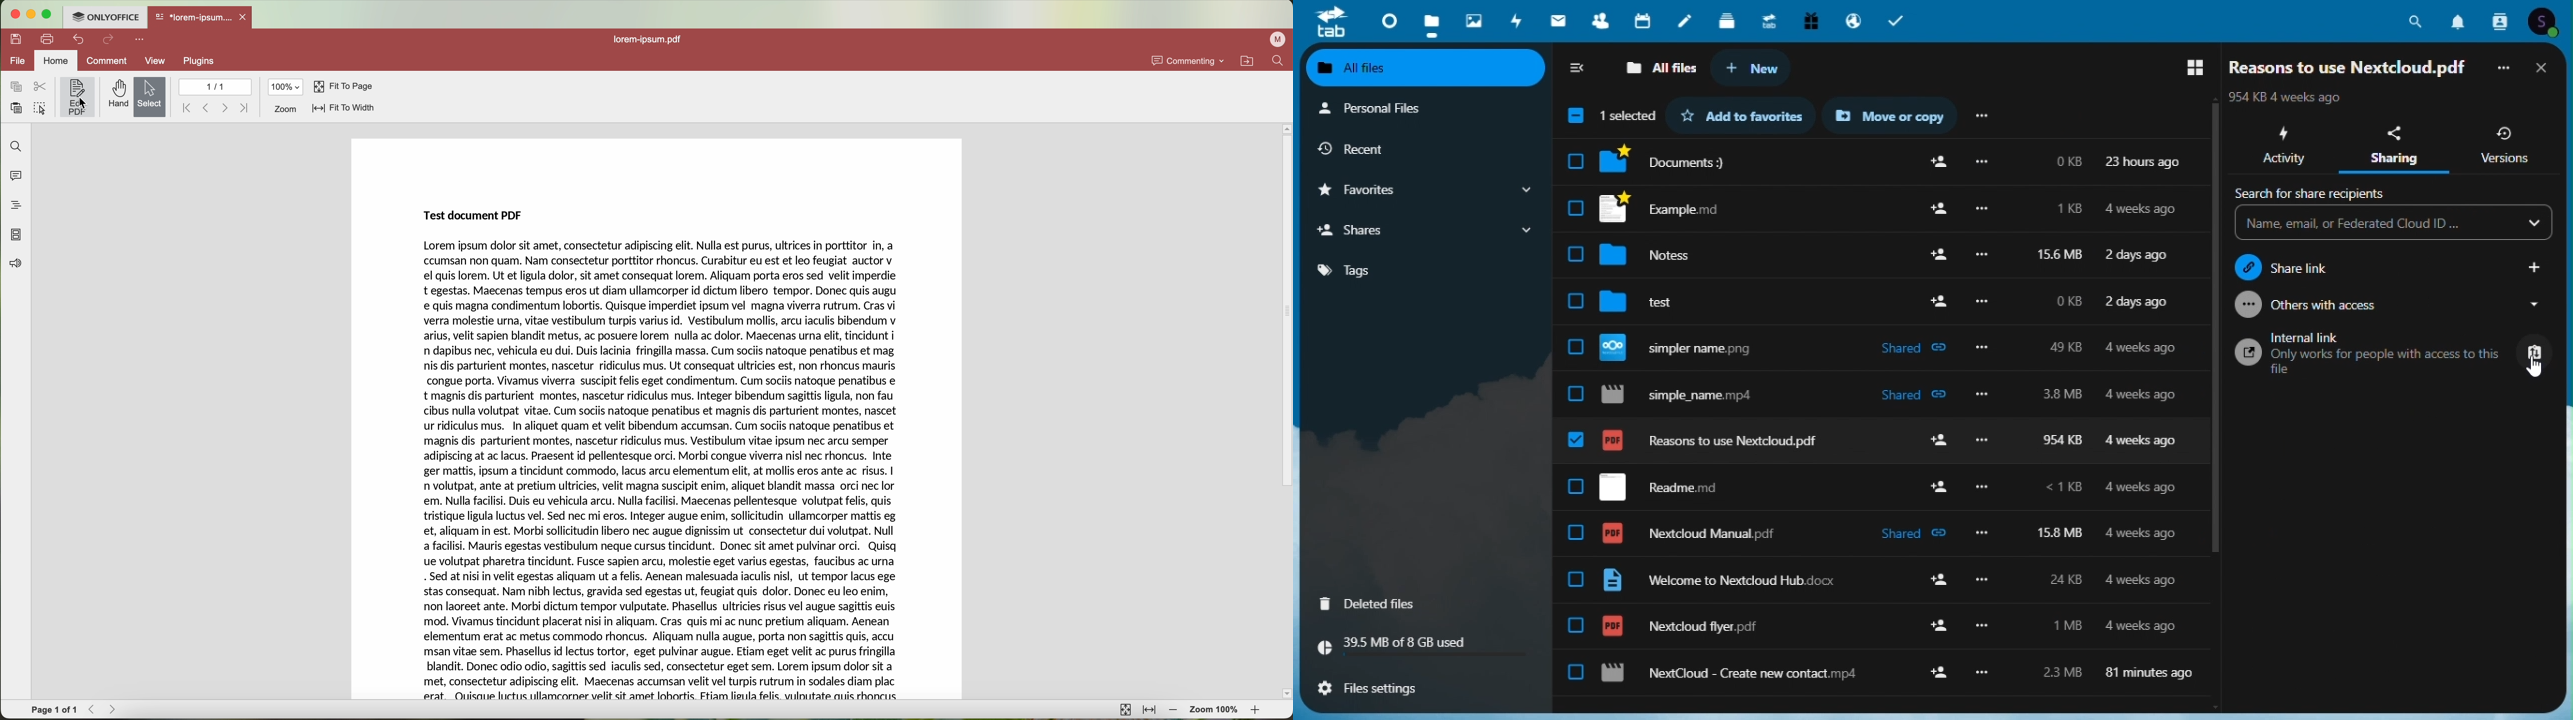  Describe the element at coordinates (1427, 68) in the screenshot. I see `all files` at that location.